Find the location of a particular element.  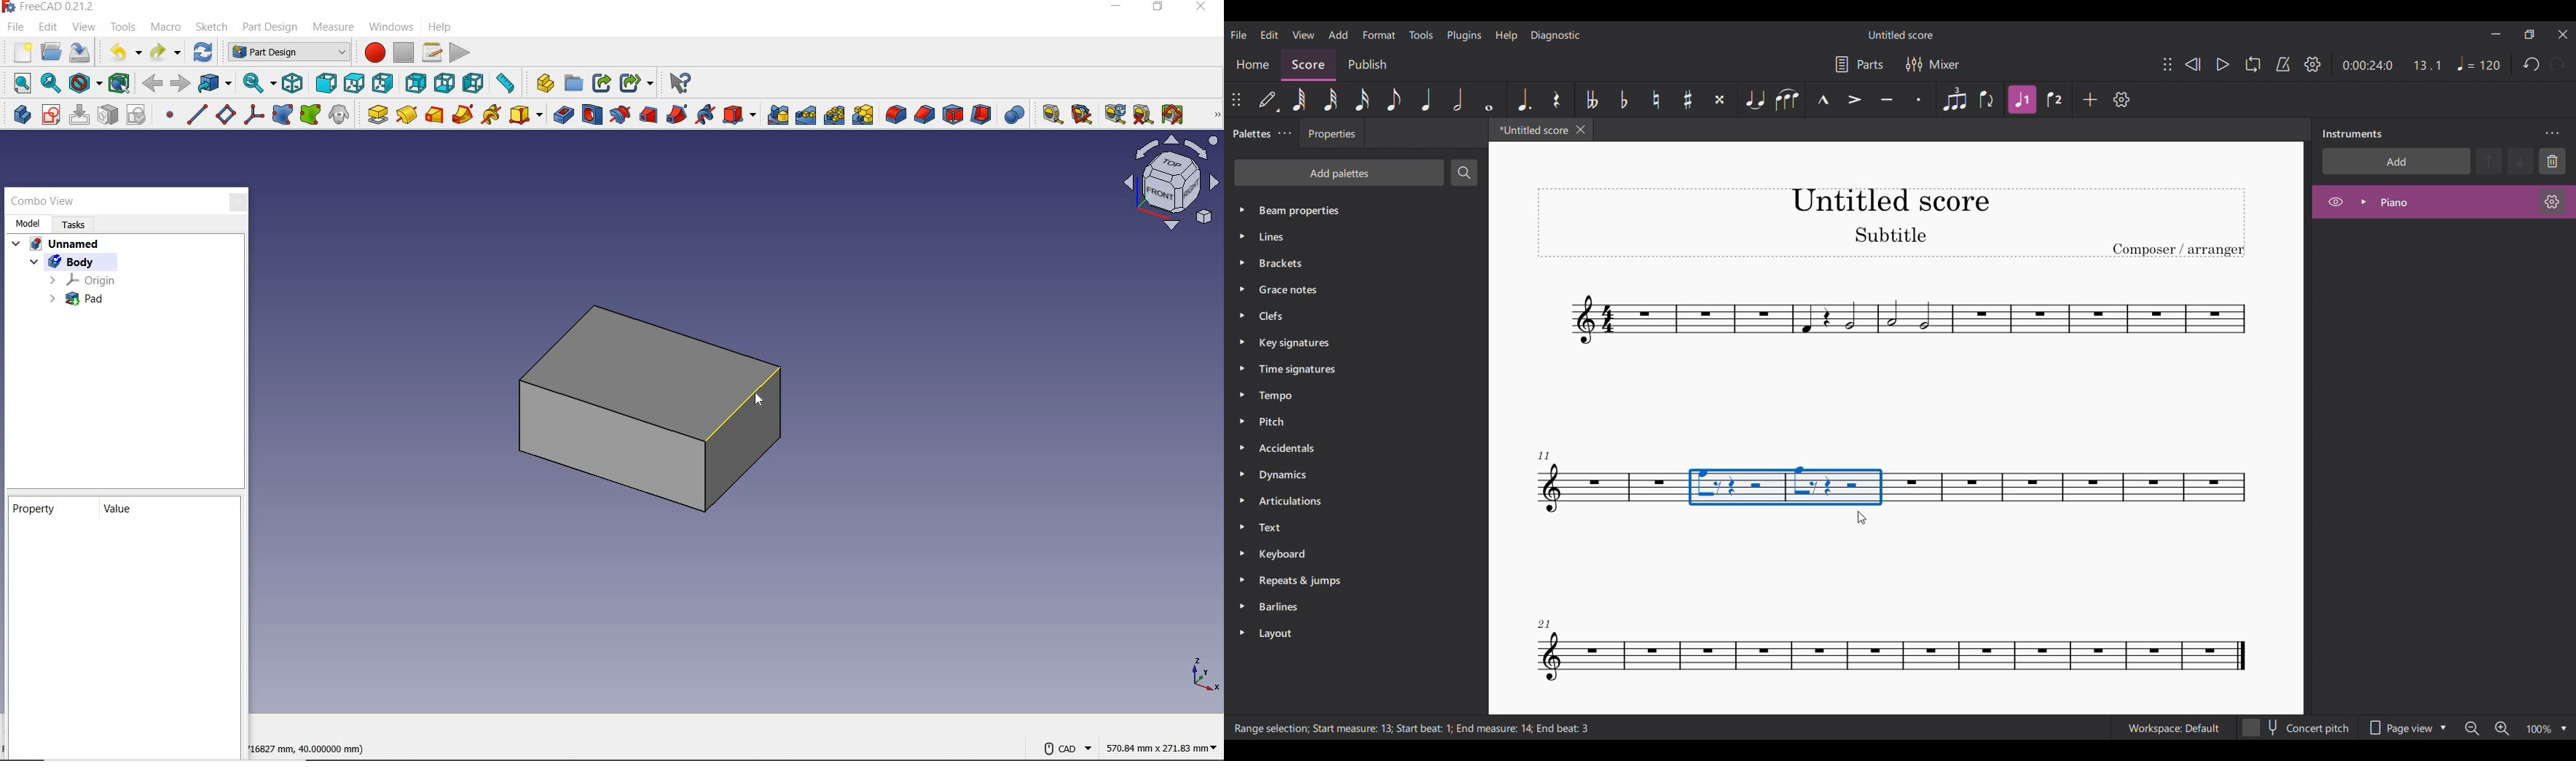

Dynamics is located at coordinates (1342, 476).